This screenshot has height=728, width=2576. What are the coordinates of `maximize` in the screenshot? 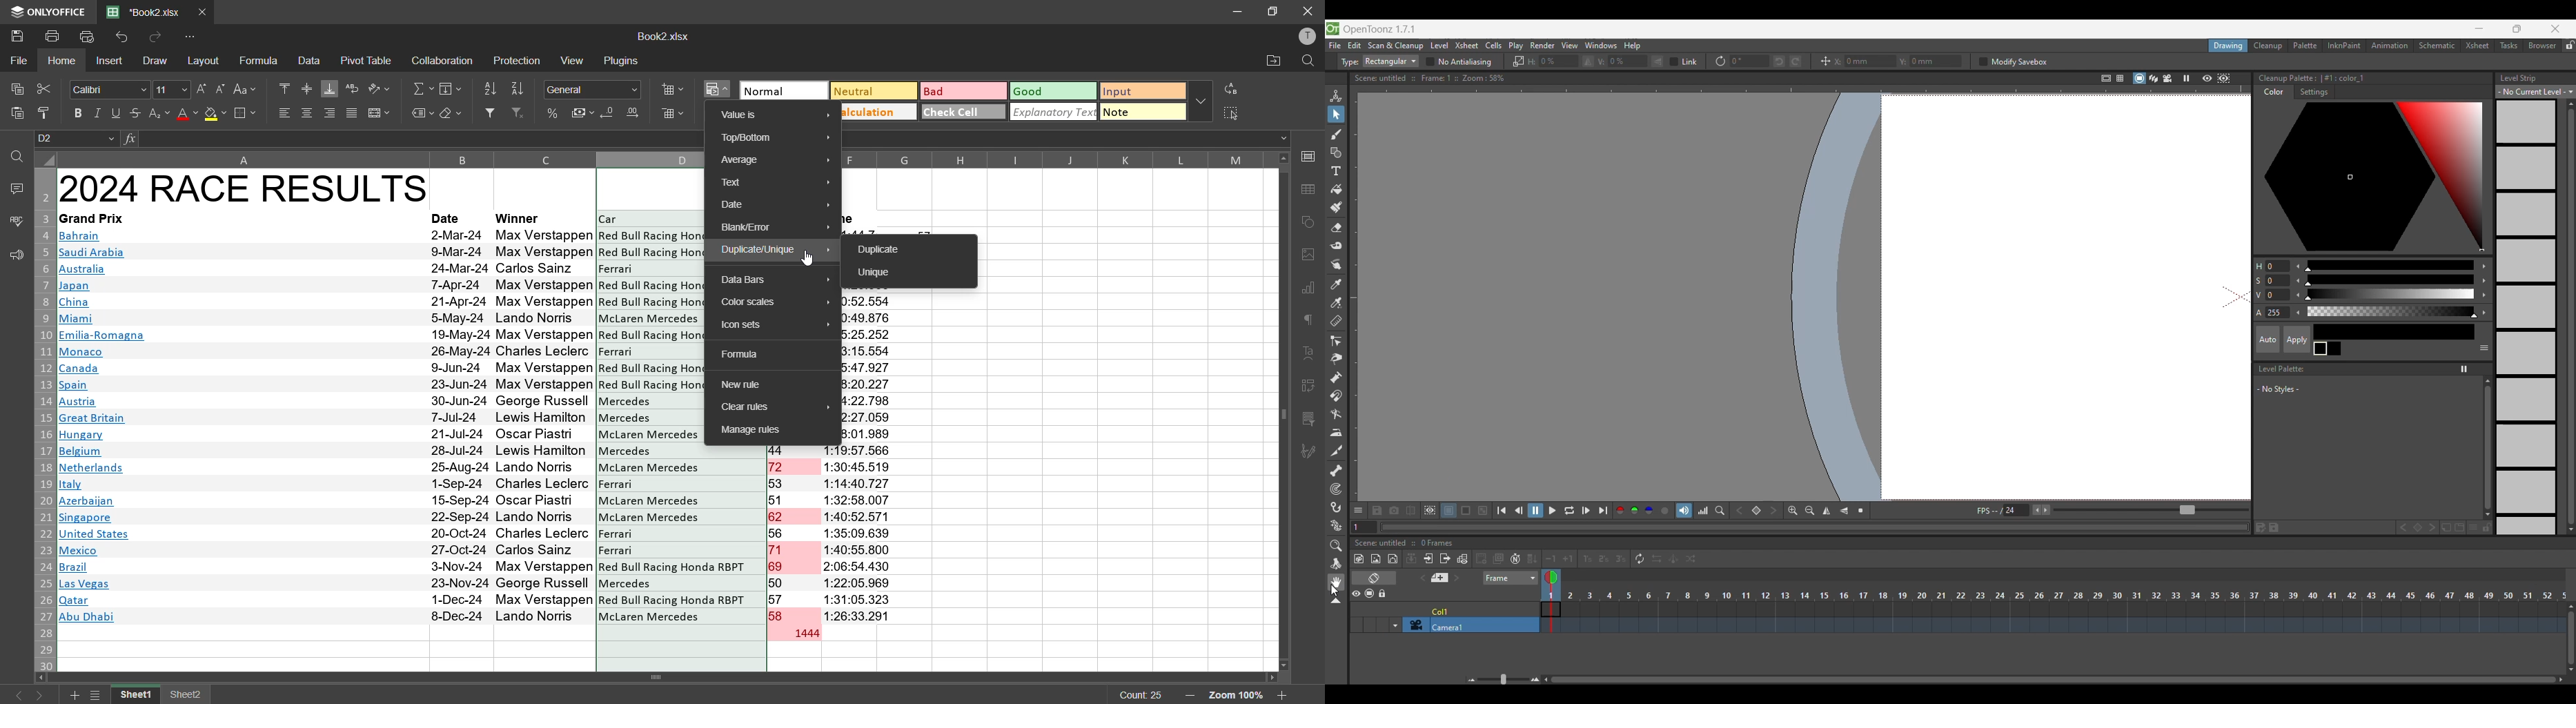 It's located at (1274, 10).